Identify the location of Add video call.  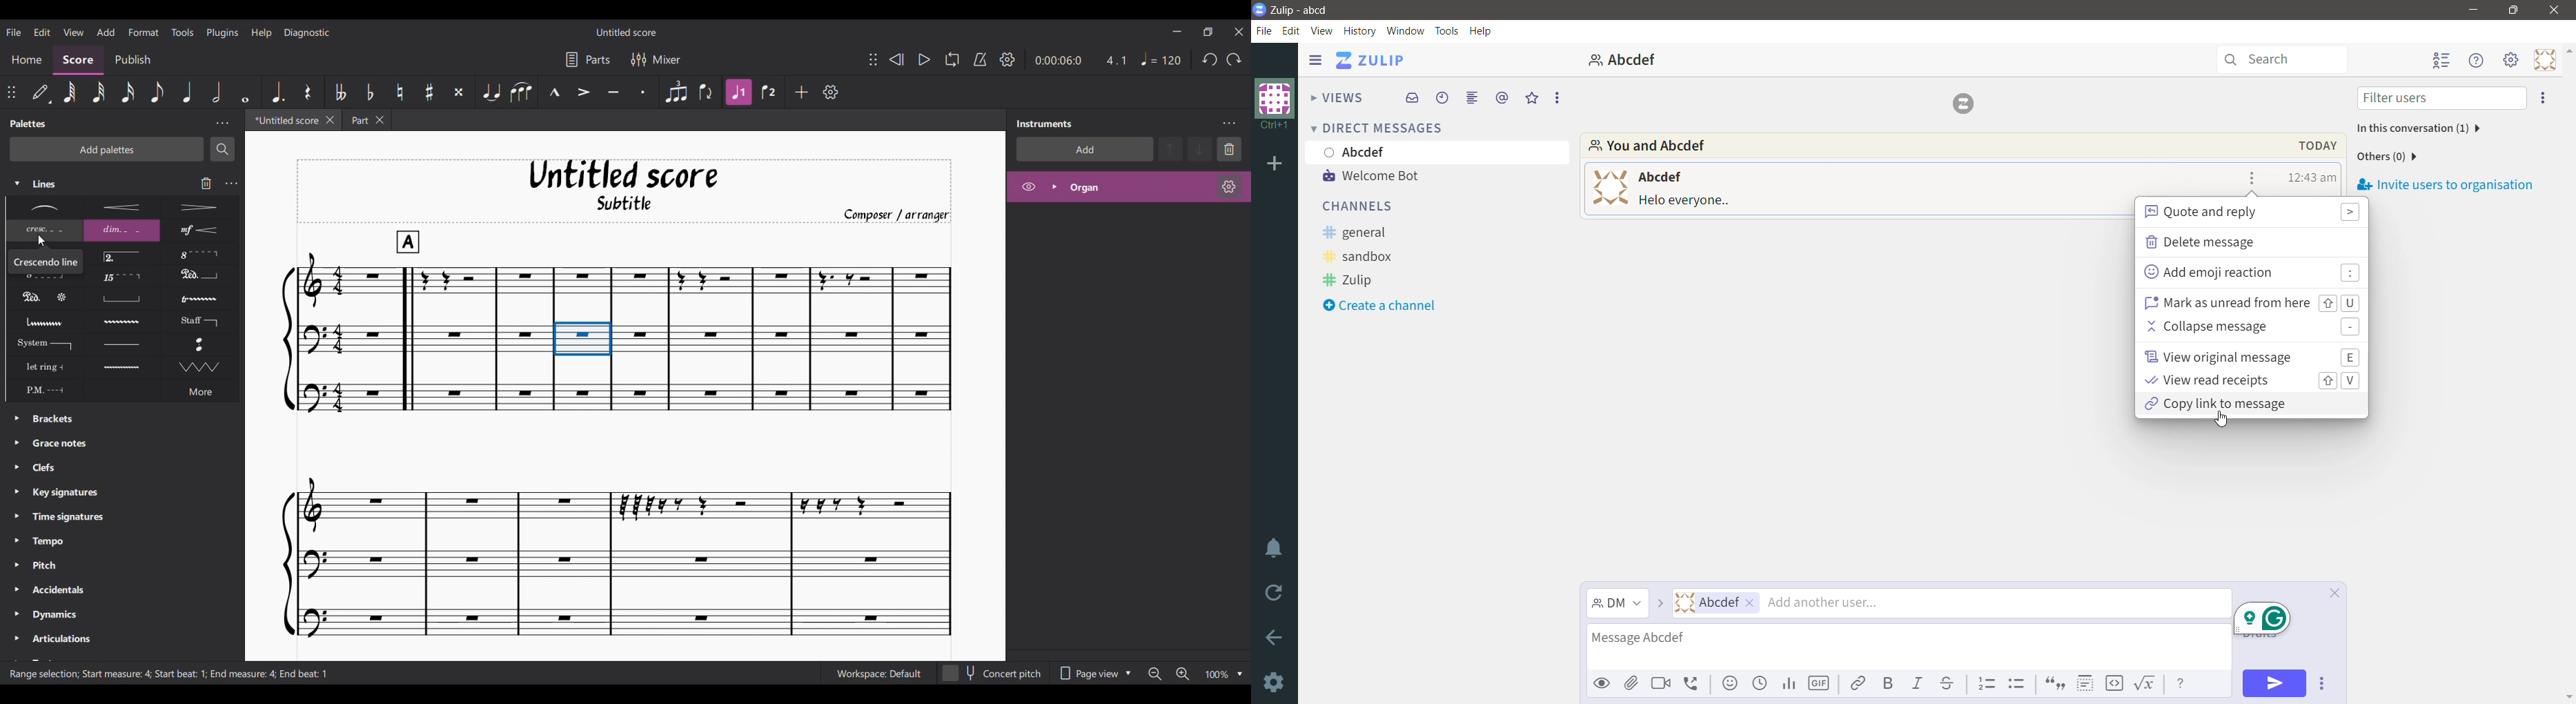
(1662, 683).